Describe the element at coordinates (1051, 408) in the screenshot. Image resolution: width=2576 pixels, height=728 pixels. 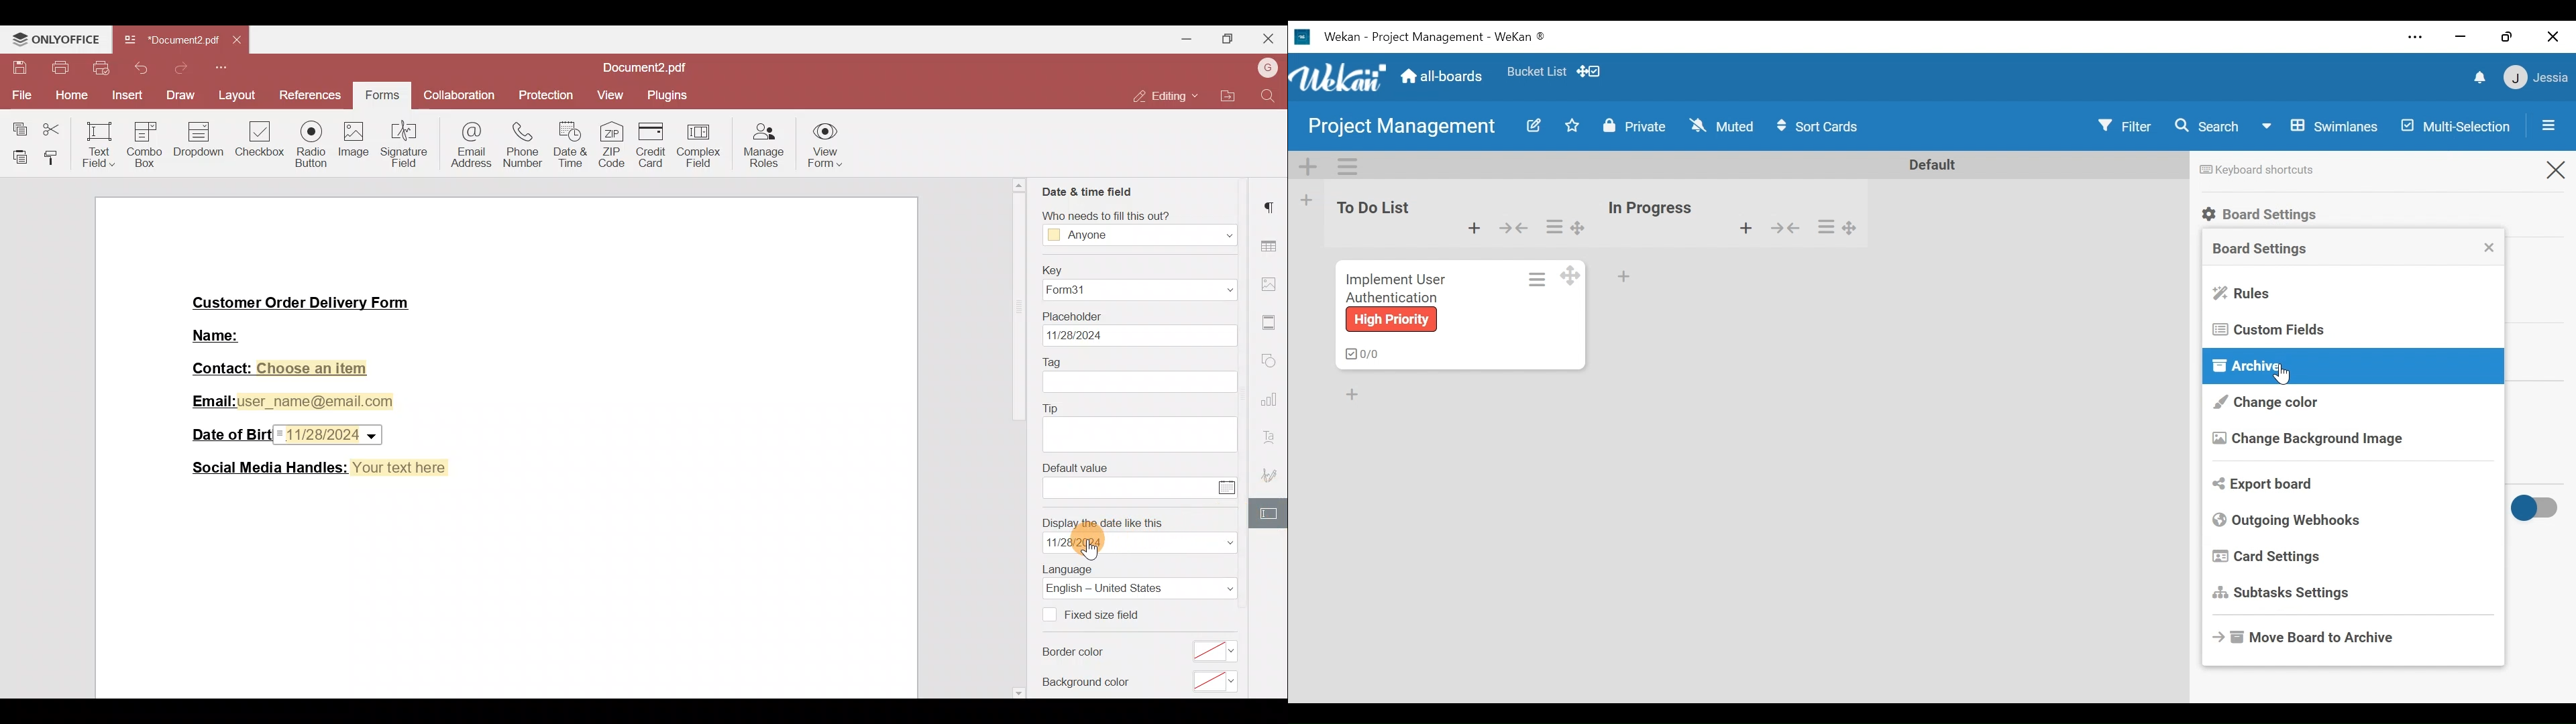
I see `Tip` at that location.